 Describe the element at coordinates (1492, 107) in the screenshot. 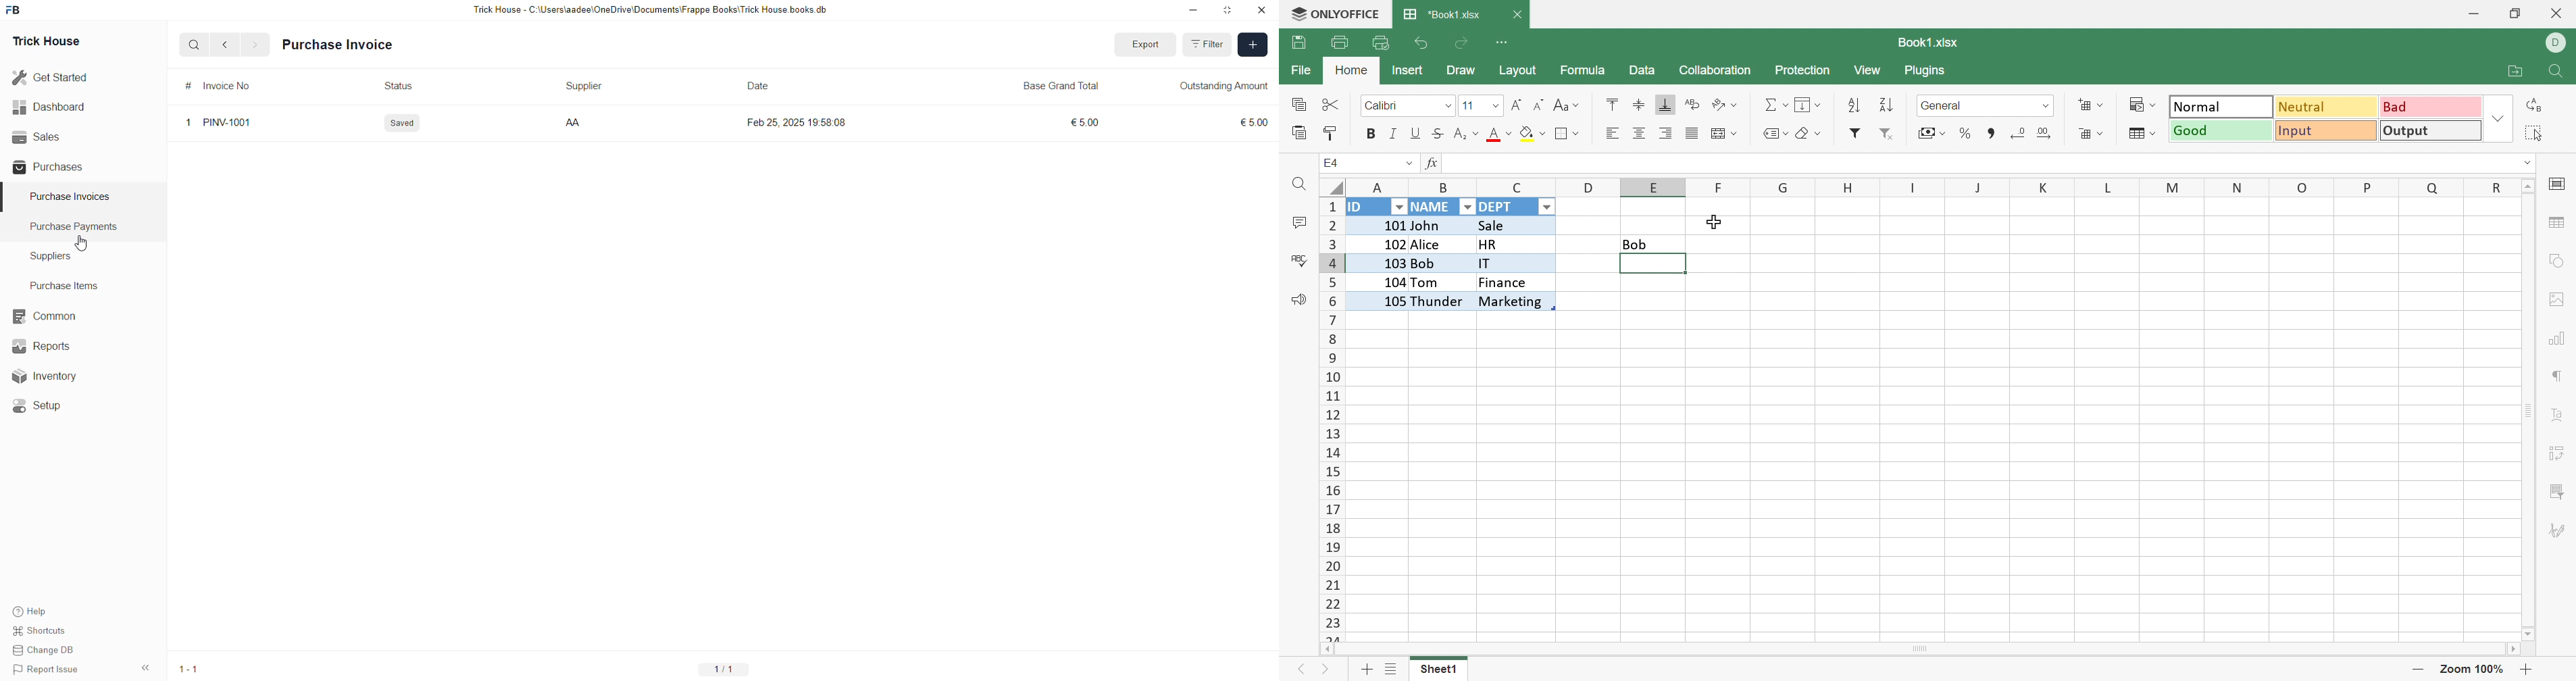

I see `Drop Down` at that location.